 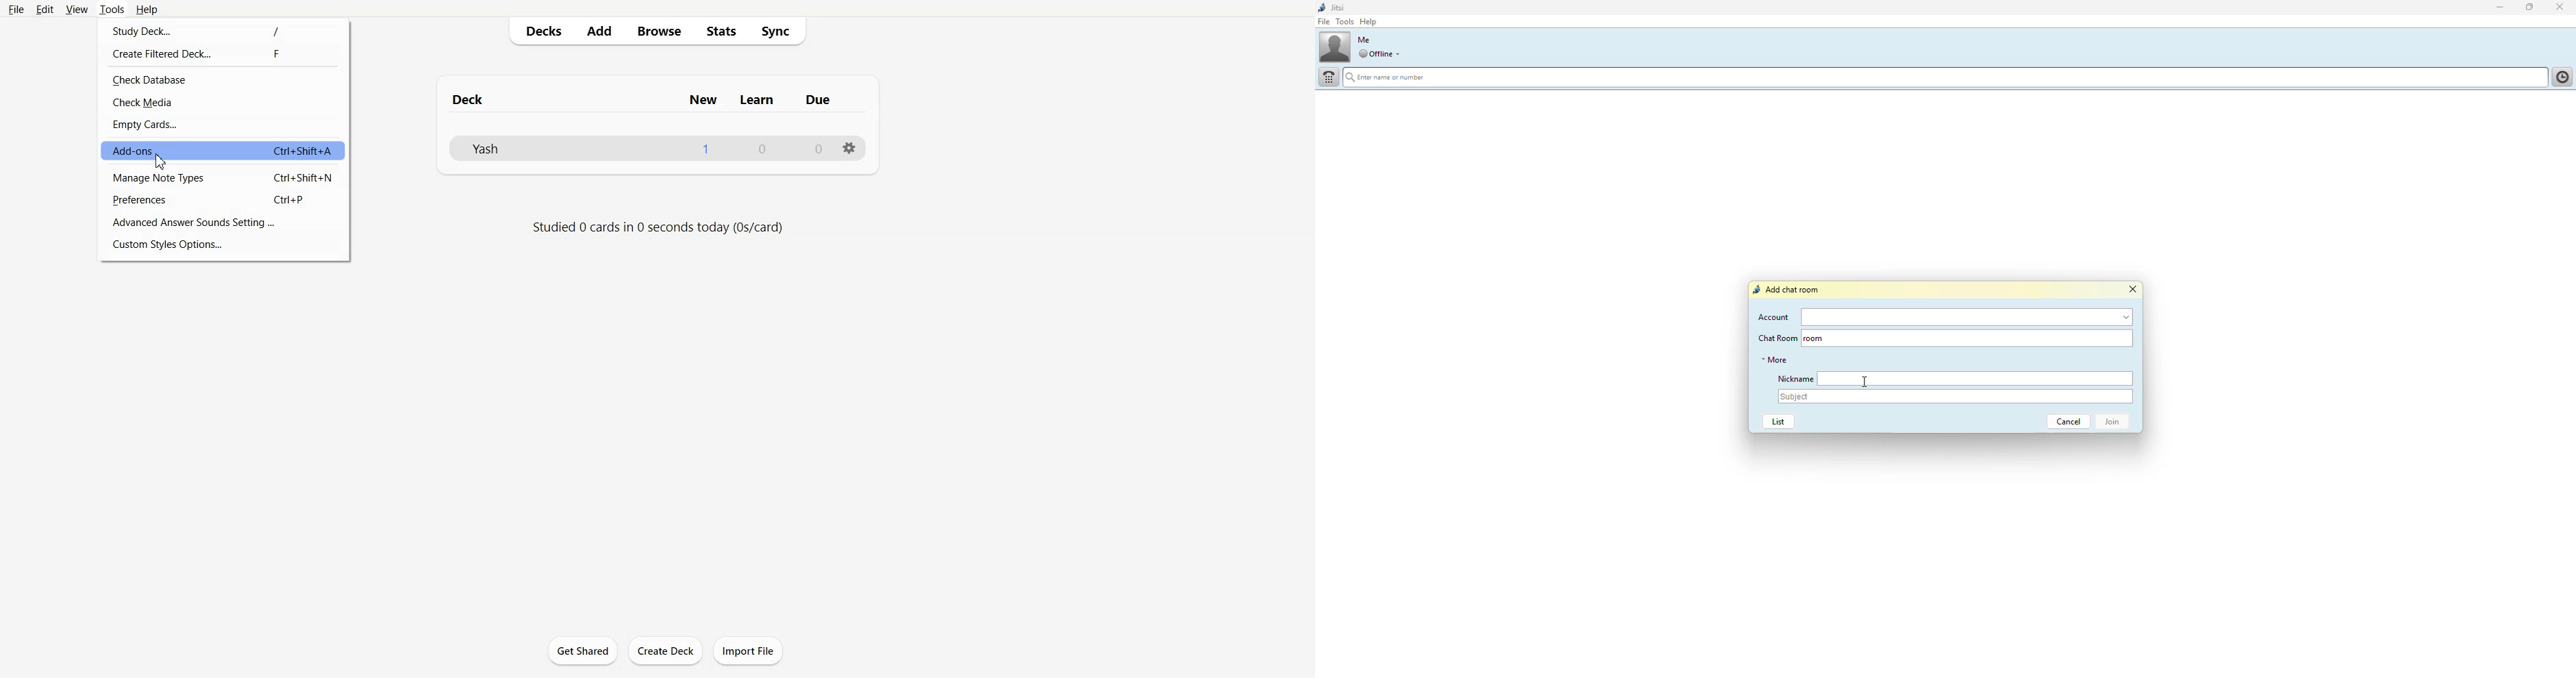 What do you see at coordinates (2117, 422) in the screenshot?
I see `join` at bounding box center [2117, 422].